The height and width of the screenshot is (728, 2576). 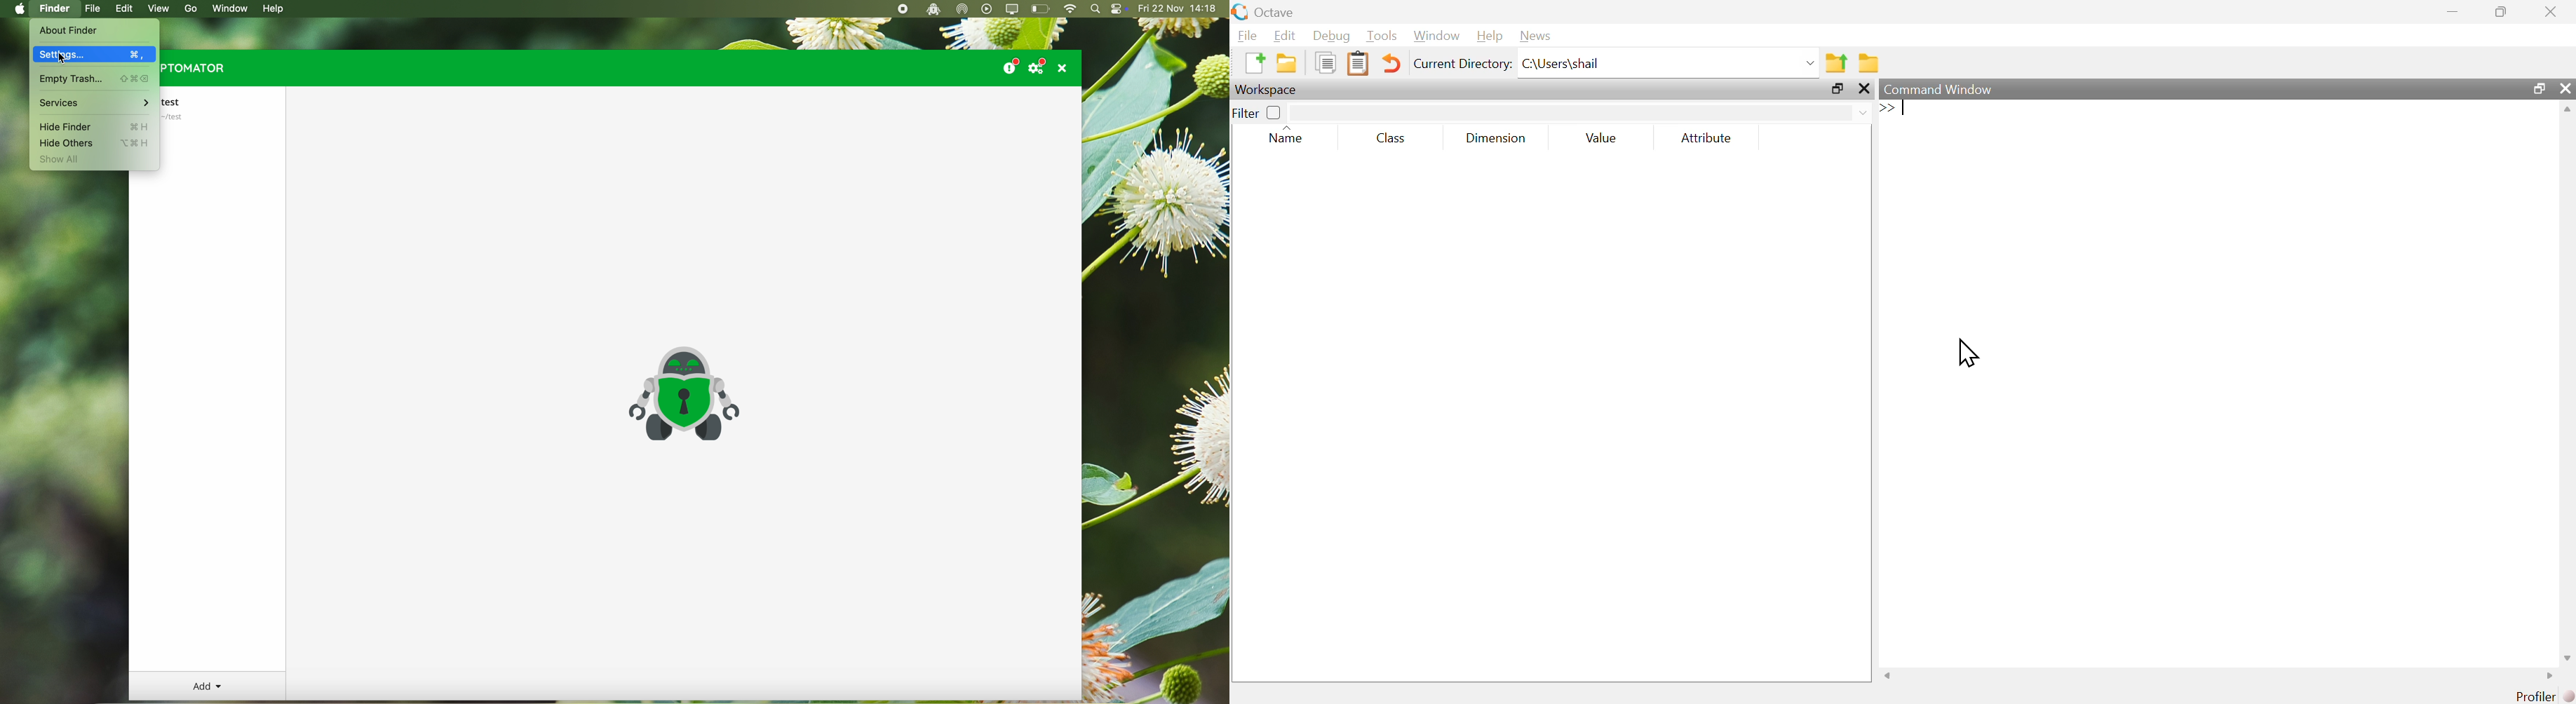 What do you see at coordinates (2451, 10) in the screenshot?
I see `minimize` at bounding box center [2451, 10].